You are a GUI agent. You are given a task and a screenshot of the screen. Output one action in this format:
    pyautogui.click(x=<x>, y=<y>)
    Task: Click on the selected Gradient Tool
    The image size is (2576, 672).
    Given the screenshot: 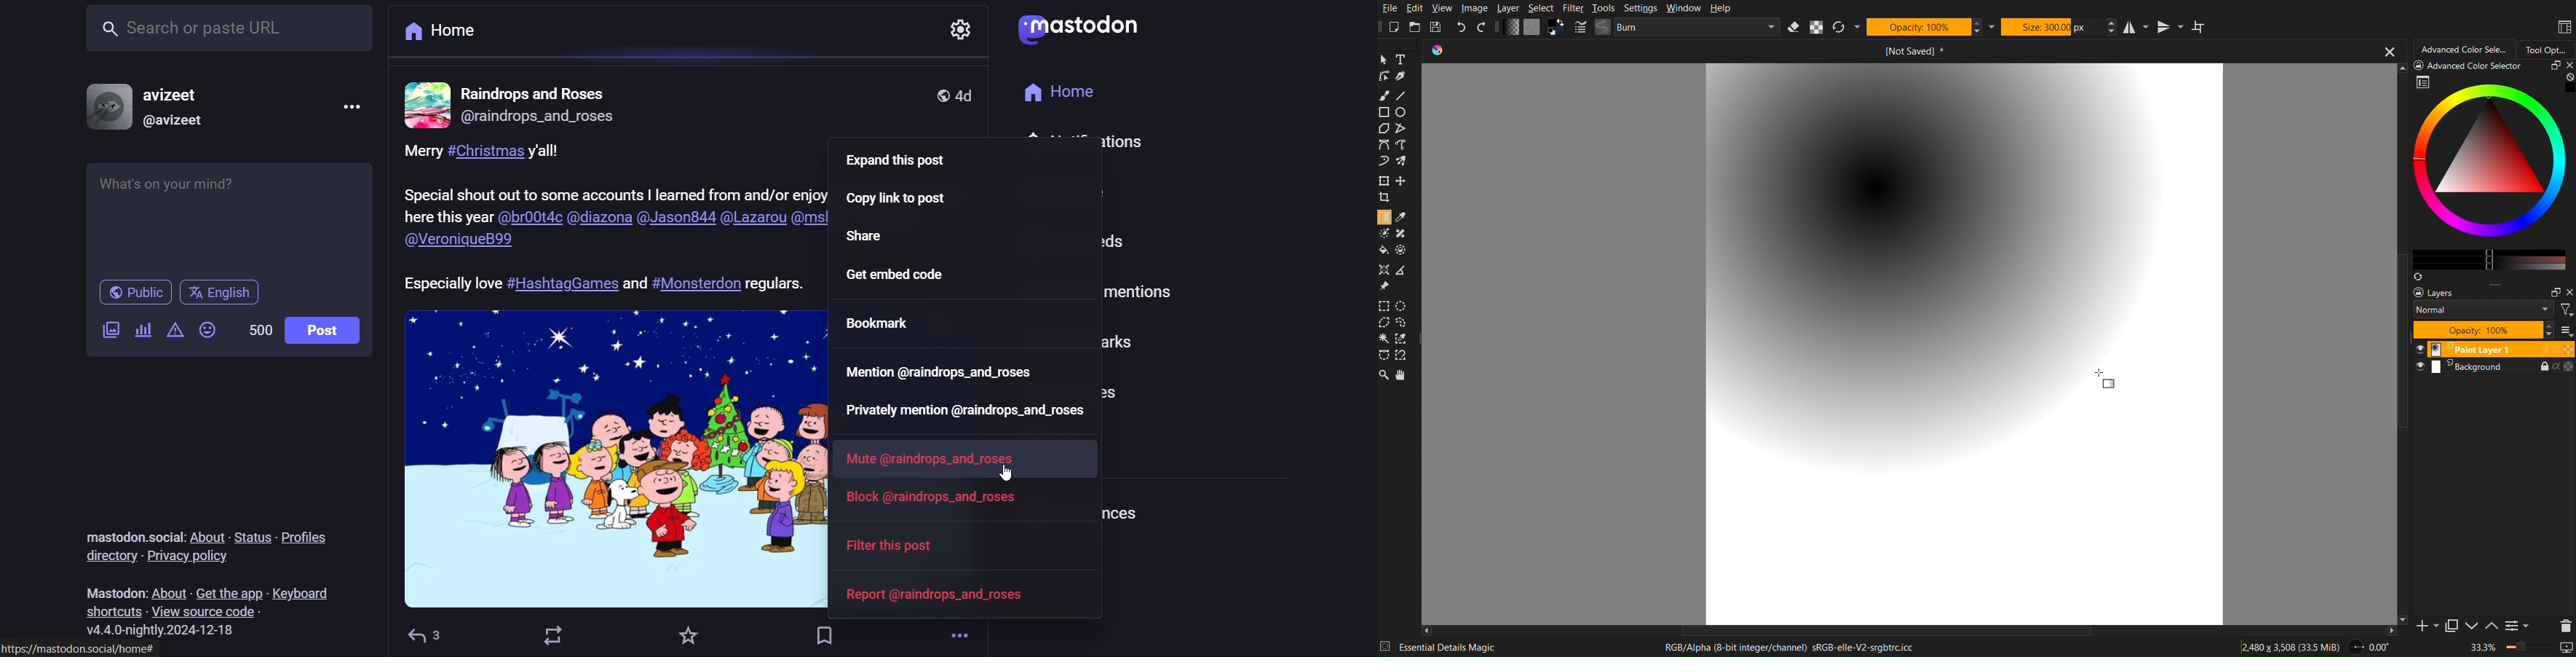 What is the action you would take?
    pyautogui.click(x=1385, y=216)
    